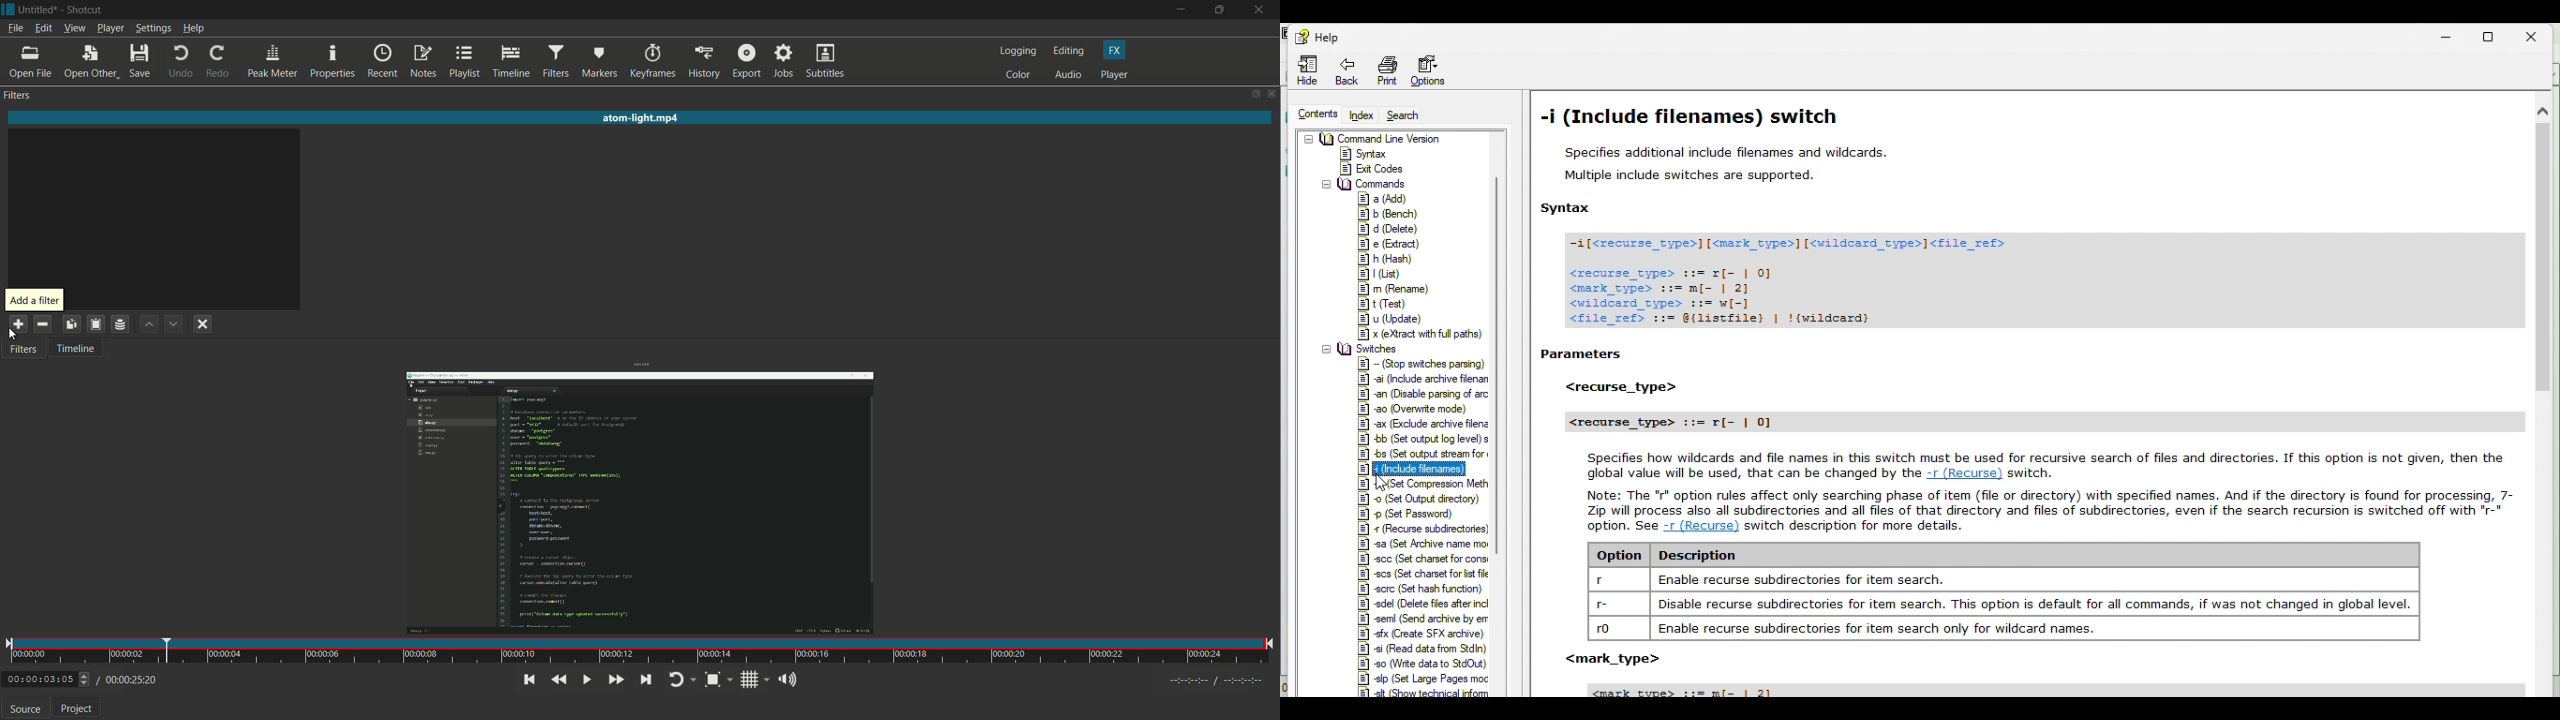 The height and width of the screenshot is (728, 2576). I want to click on toggle player looping, so click(682, 679).